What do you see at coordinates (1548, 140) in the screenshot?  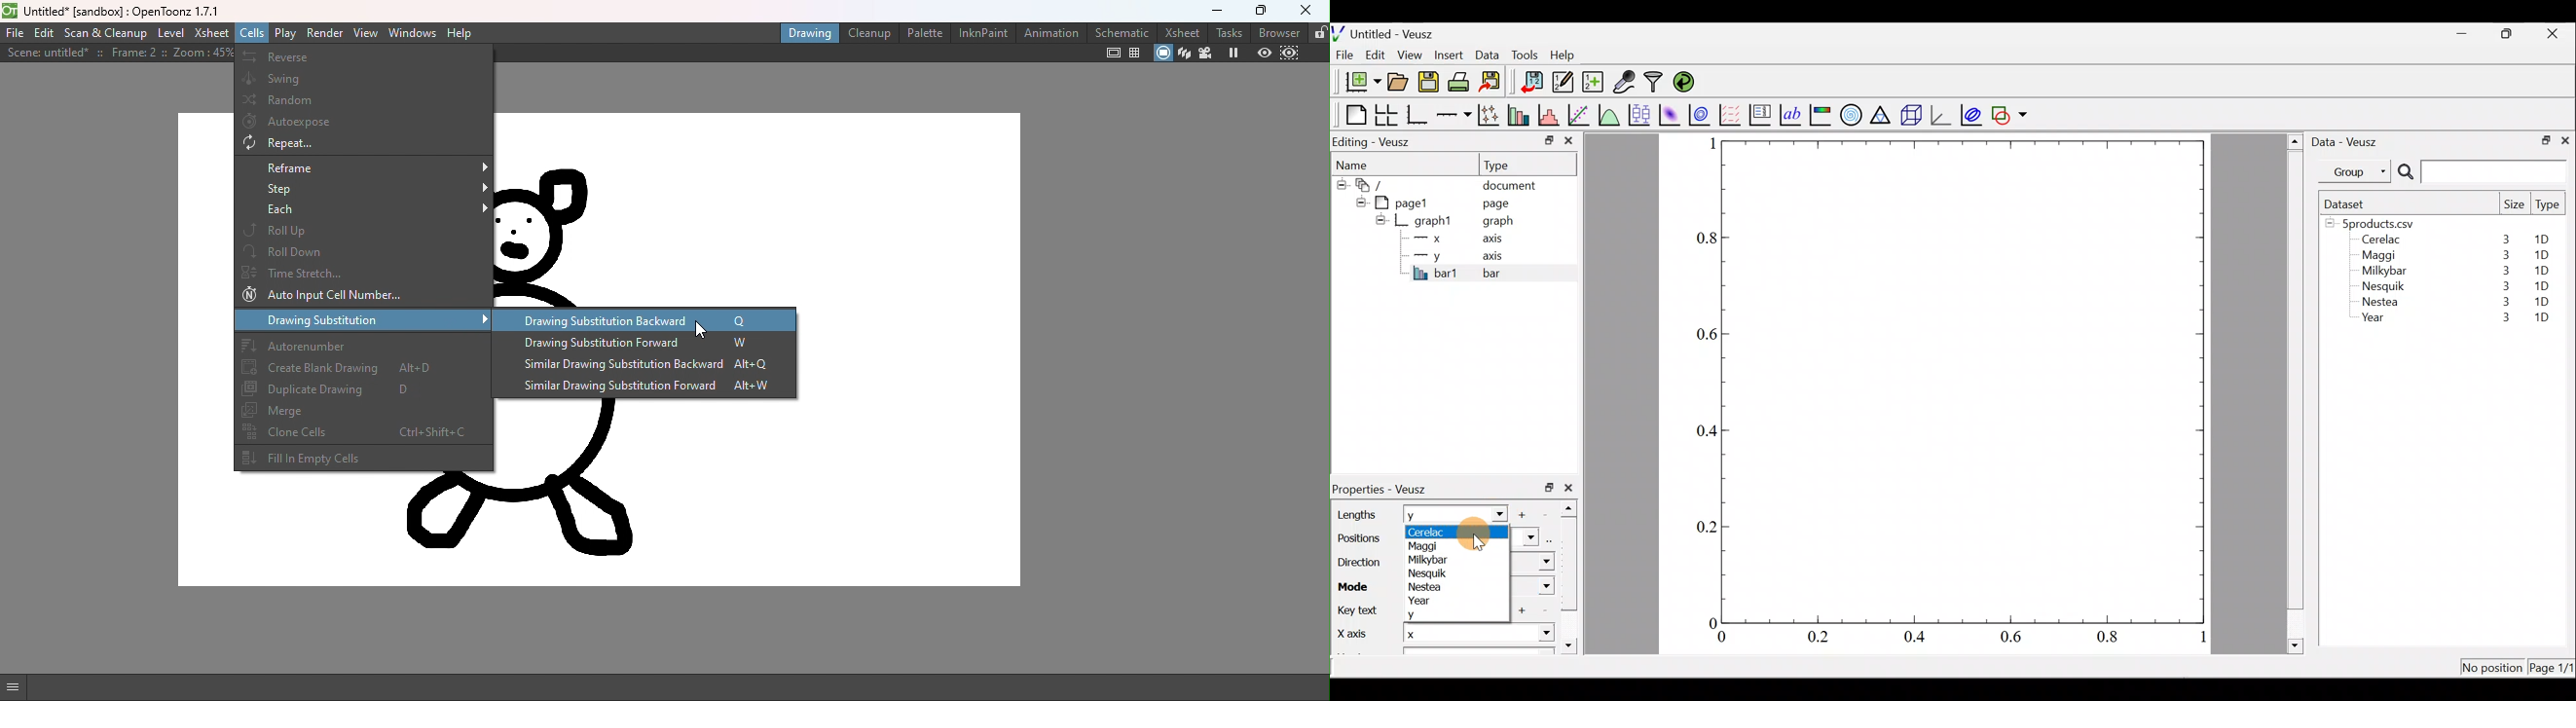 I see `minimize` at bounding box center [1548, 140].